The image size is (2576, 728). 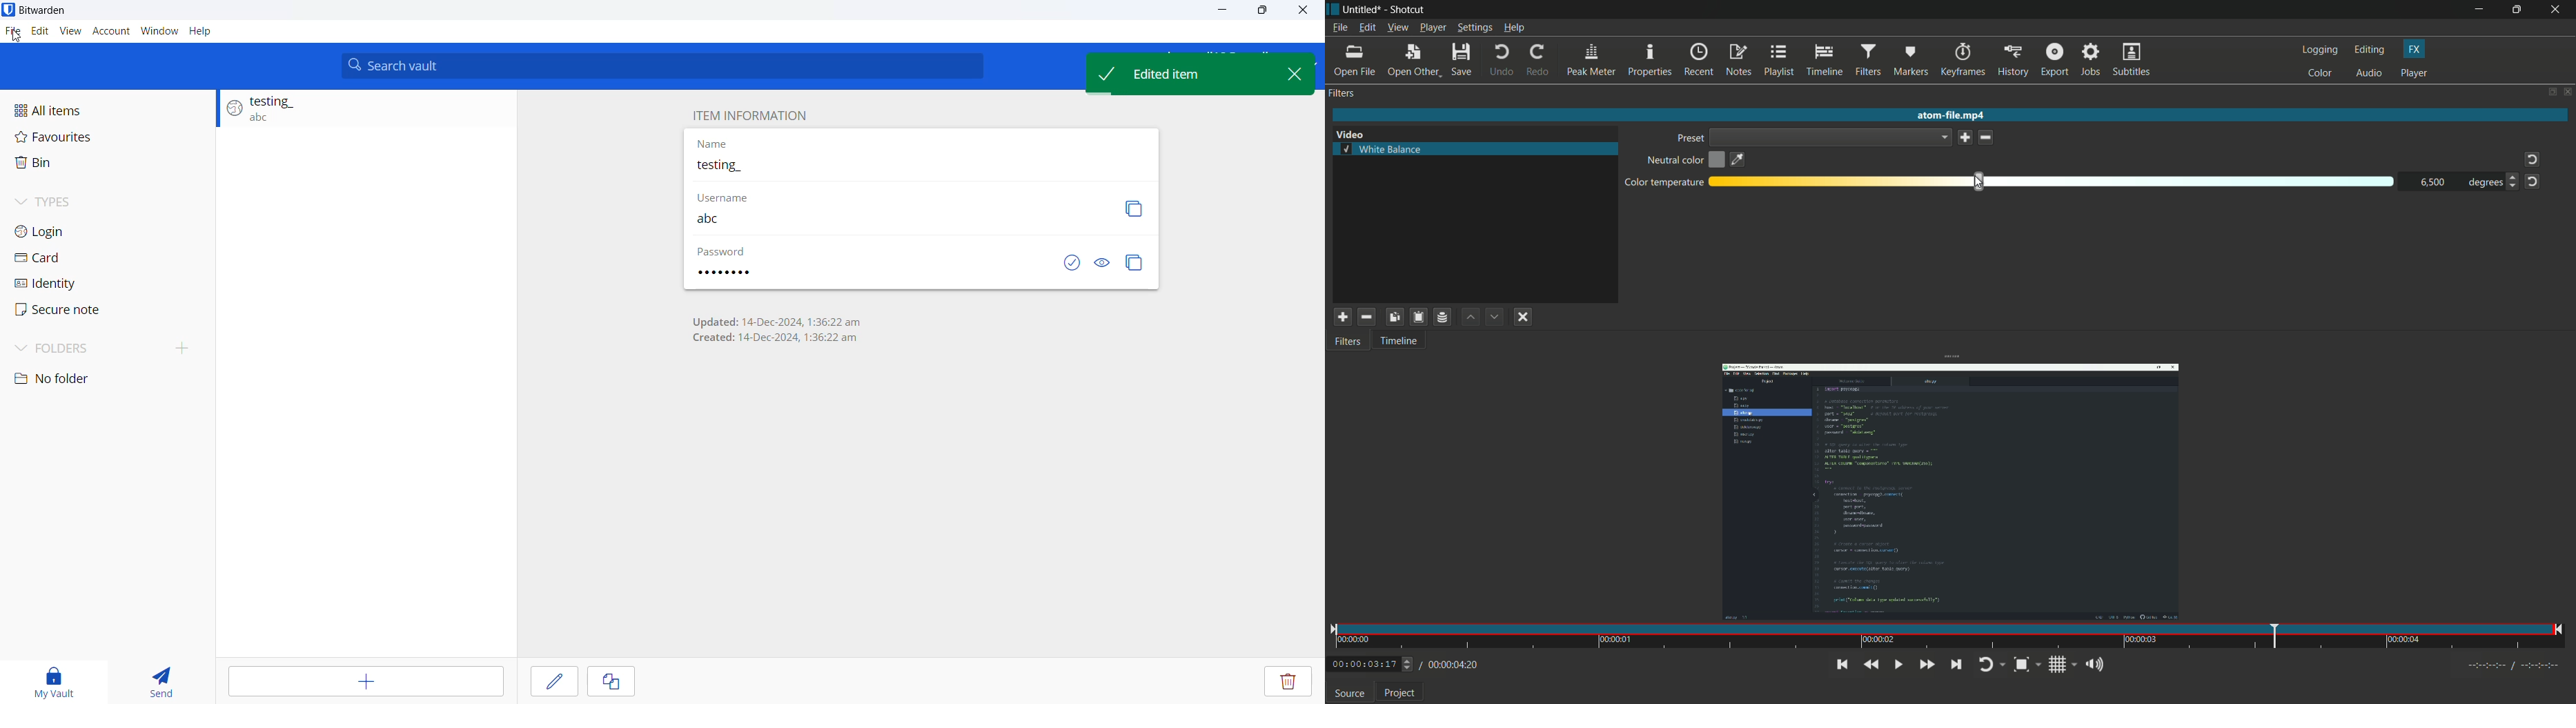 I want to click on toggle player looping, so click(x=1992, y=665).